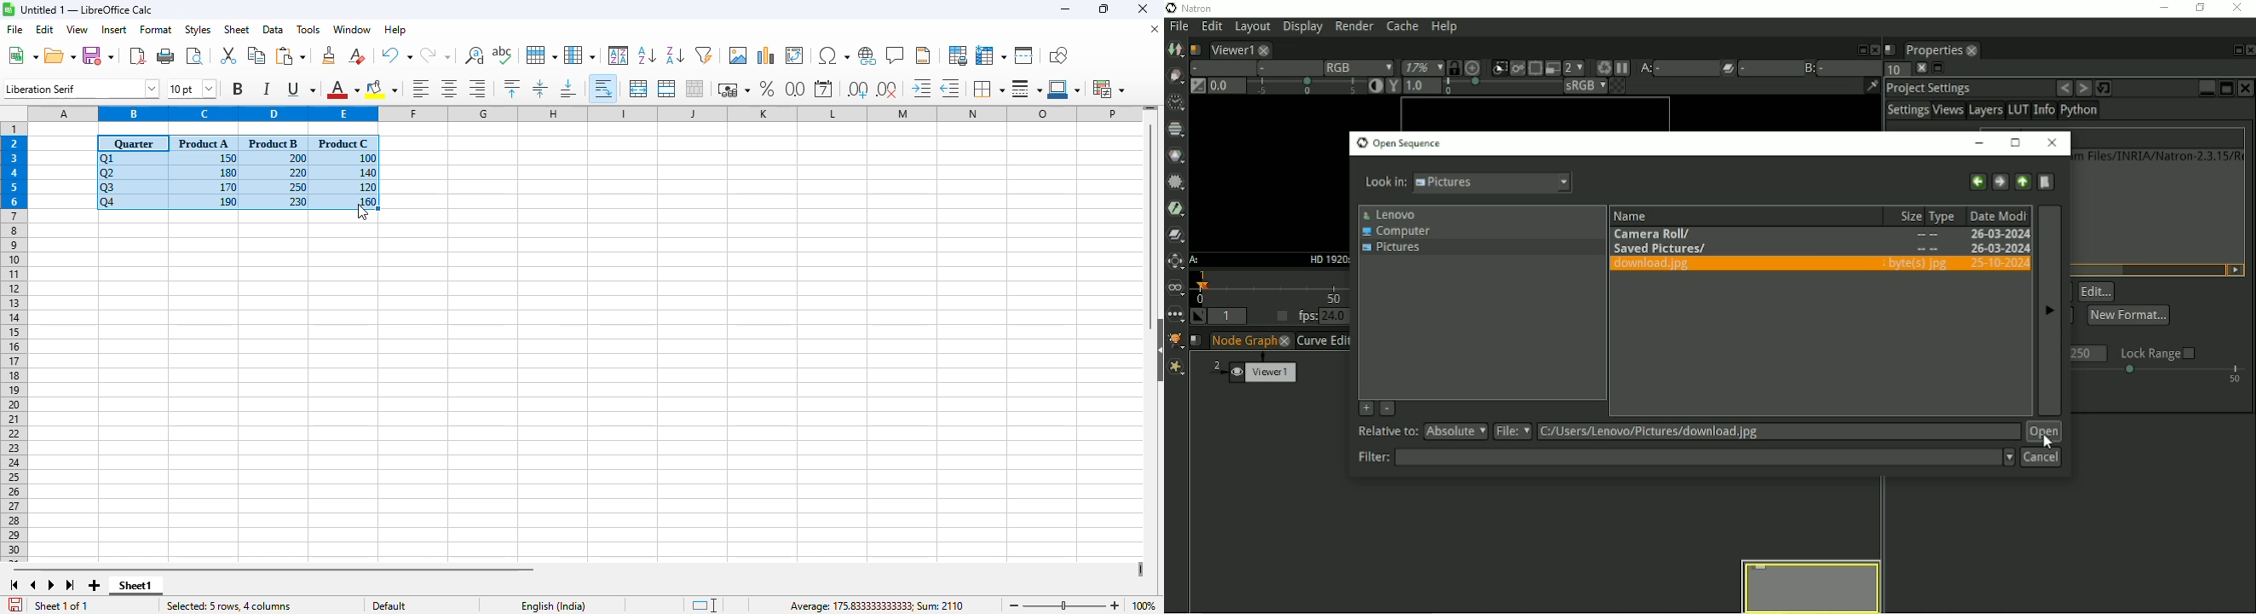 Image resolution: width=2268 pixels, height=616 pixels. What do you see at coordinates (14, 342) in the screenshot?
I see `rows` at bounding box center [14, 342].